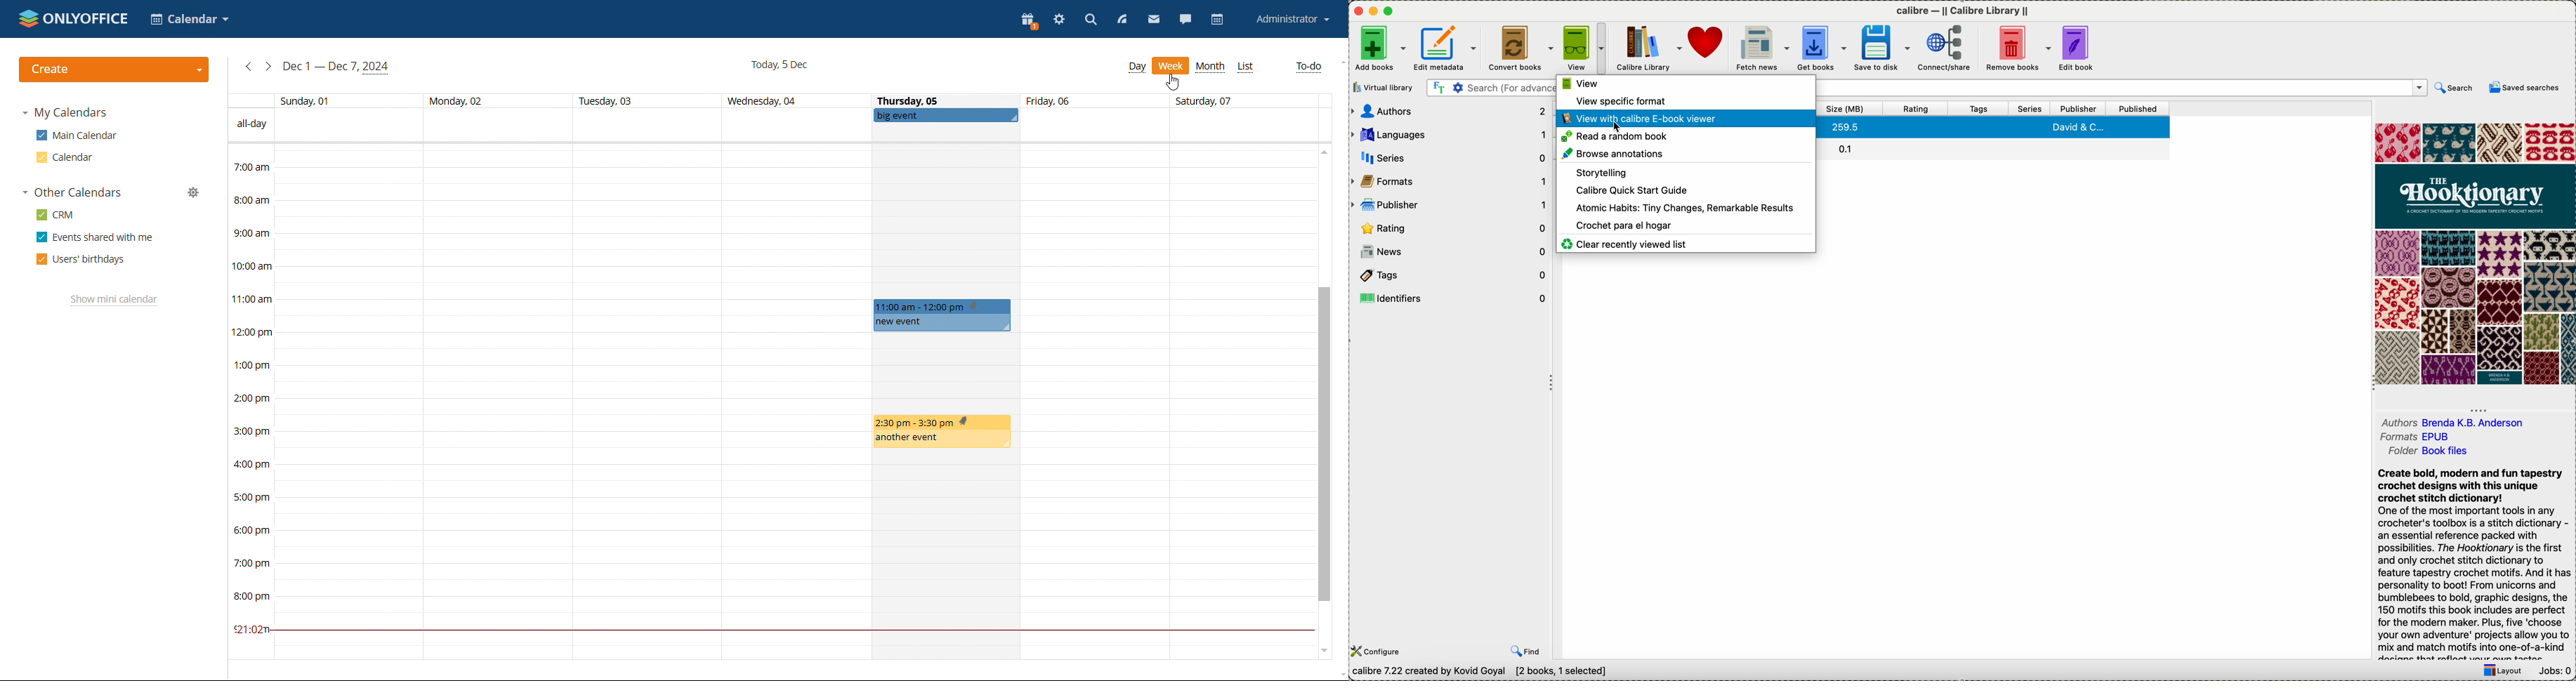 The image size is (2576, 700). Describe the element at coordinates (1449, 156) in the screenshot. I see `series` at that location.